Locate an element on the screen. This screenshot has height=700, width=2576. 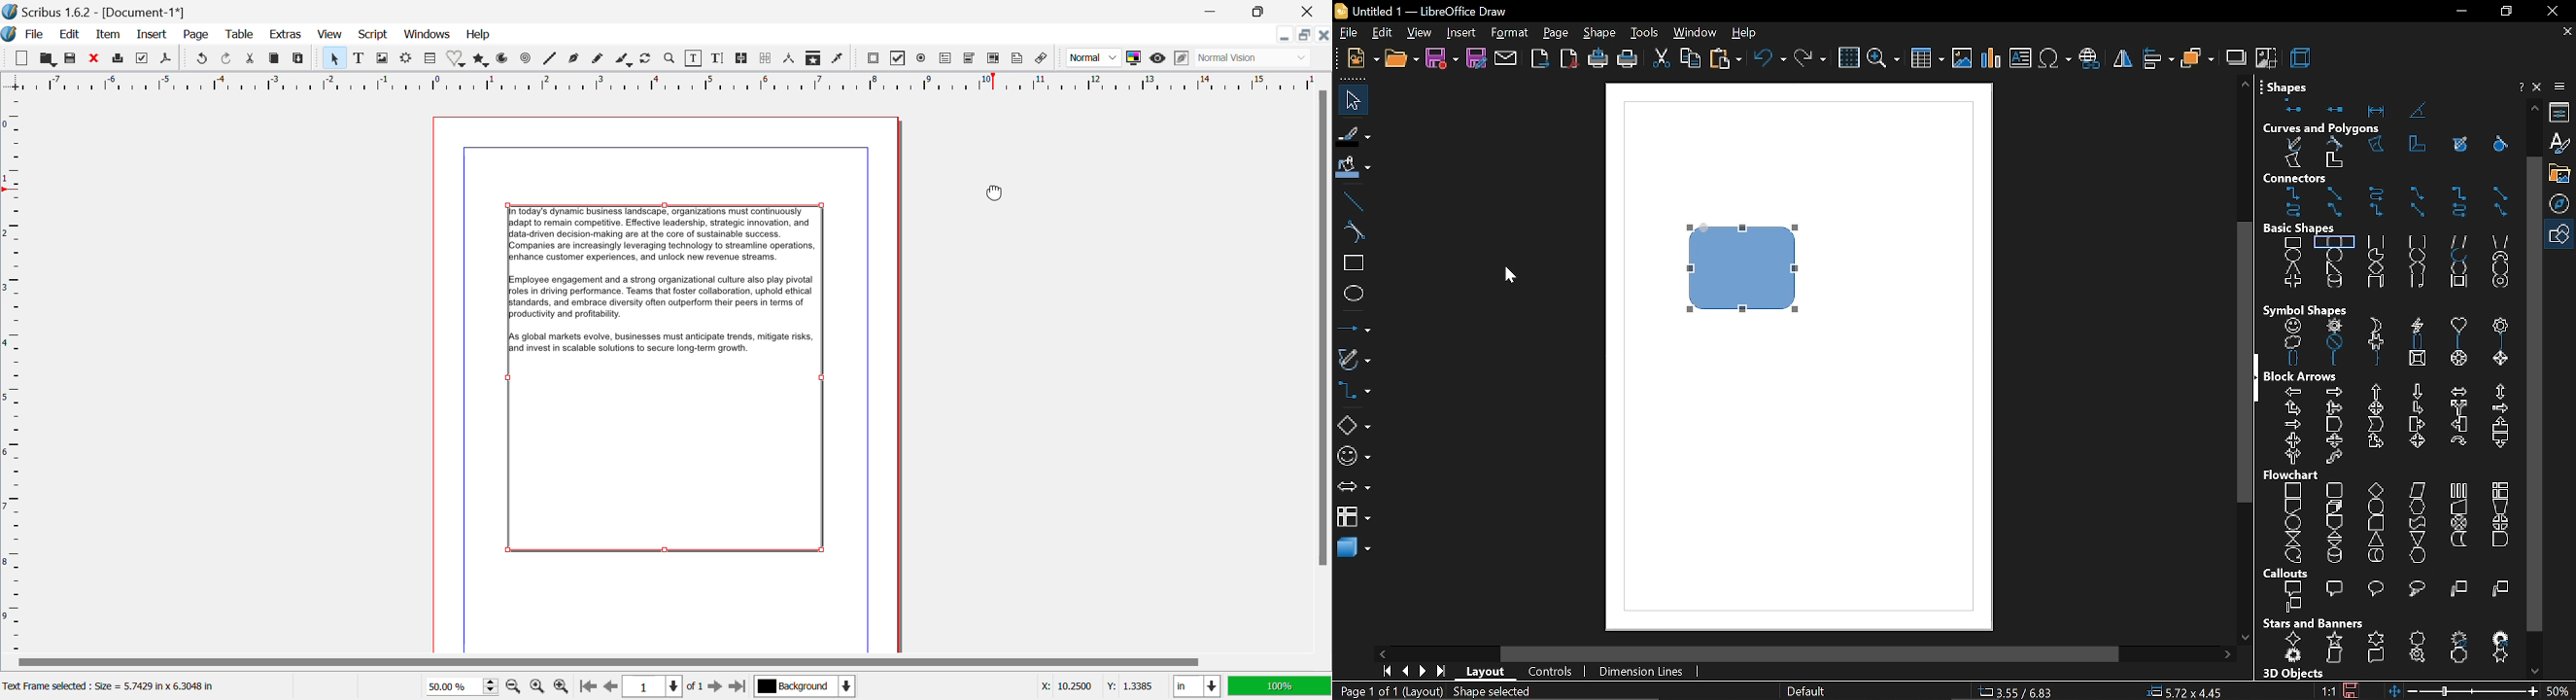
basic shapes is located at coordinates (2393, 265).